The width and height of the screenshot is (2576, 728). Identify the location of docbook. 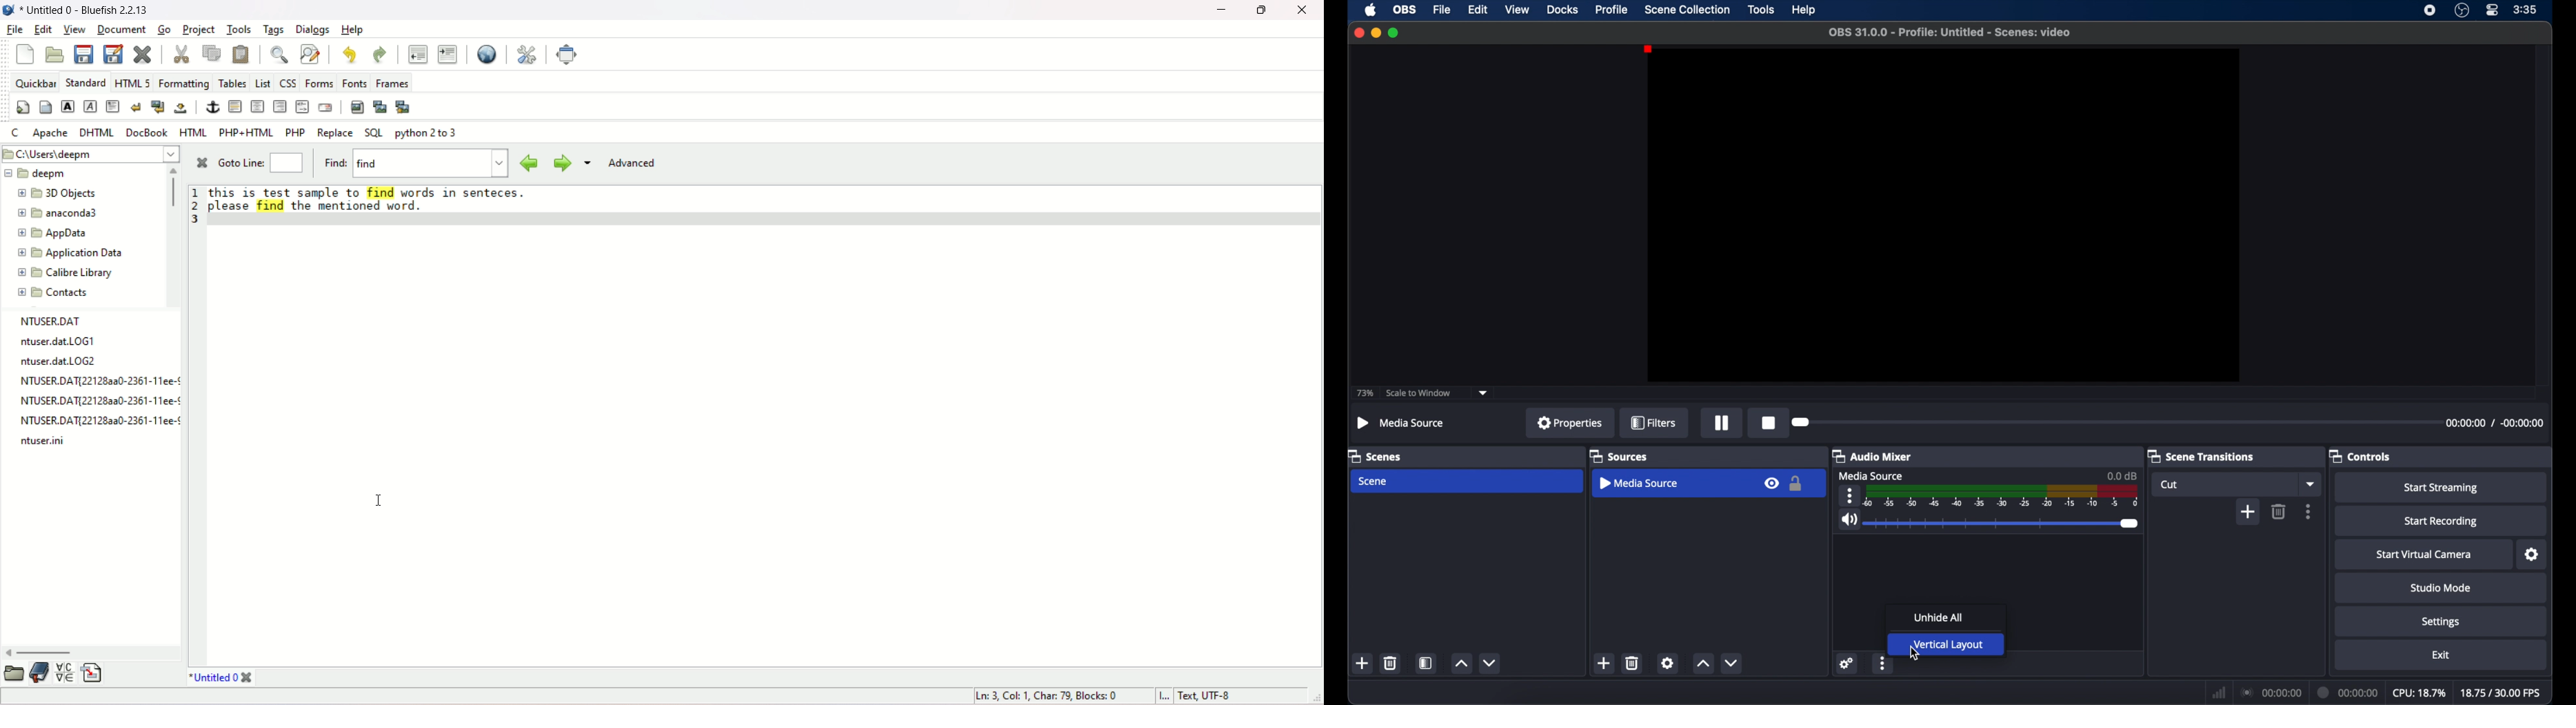
(148, 133).